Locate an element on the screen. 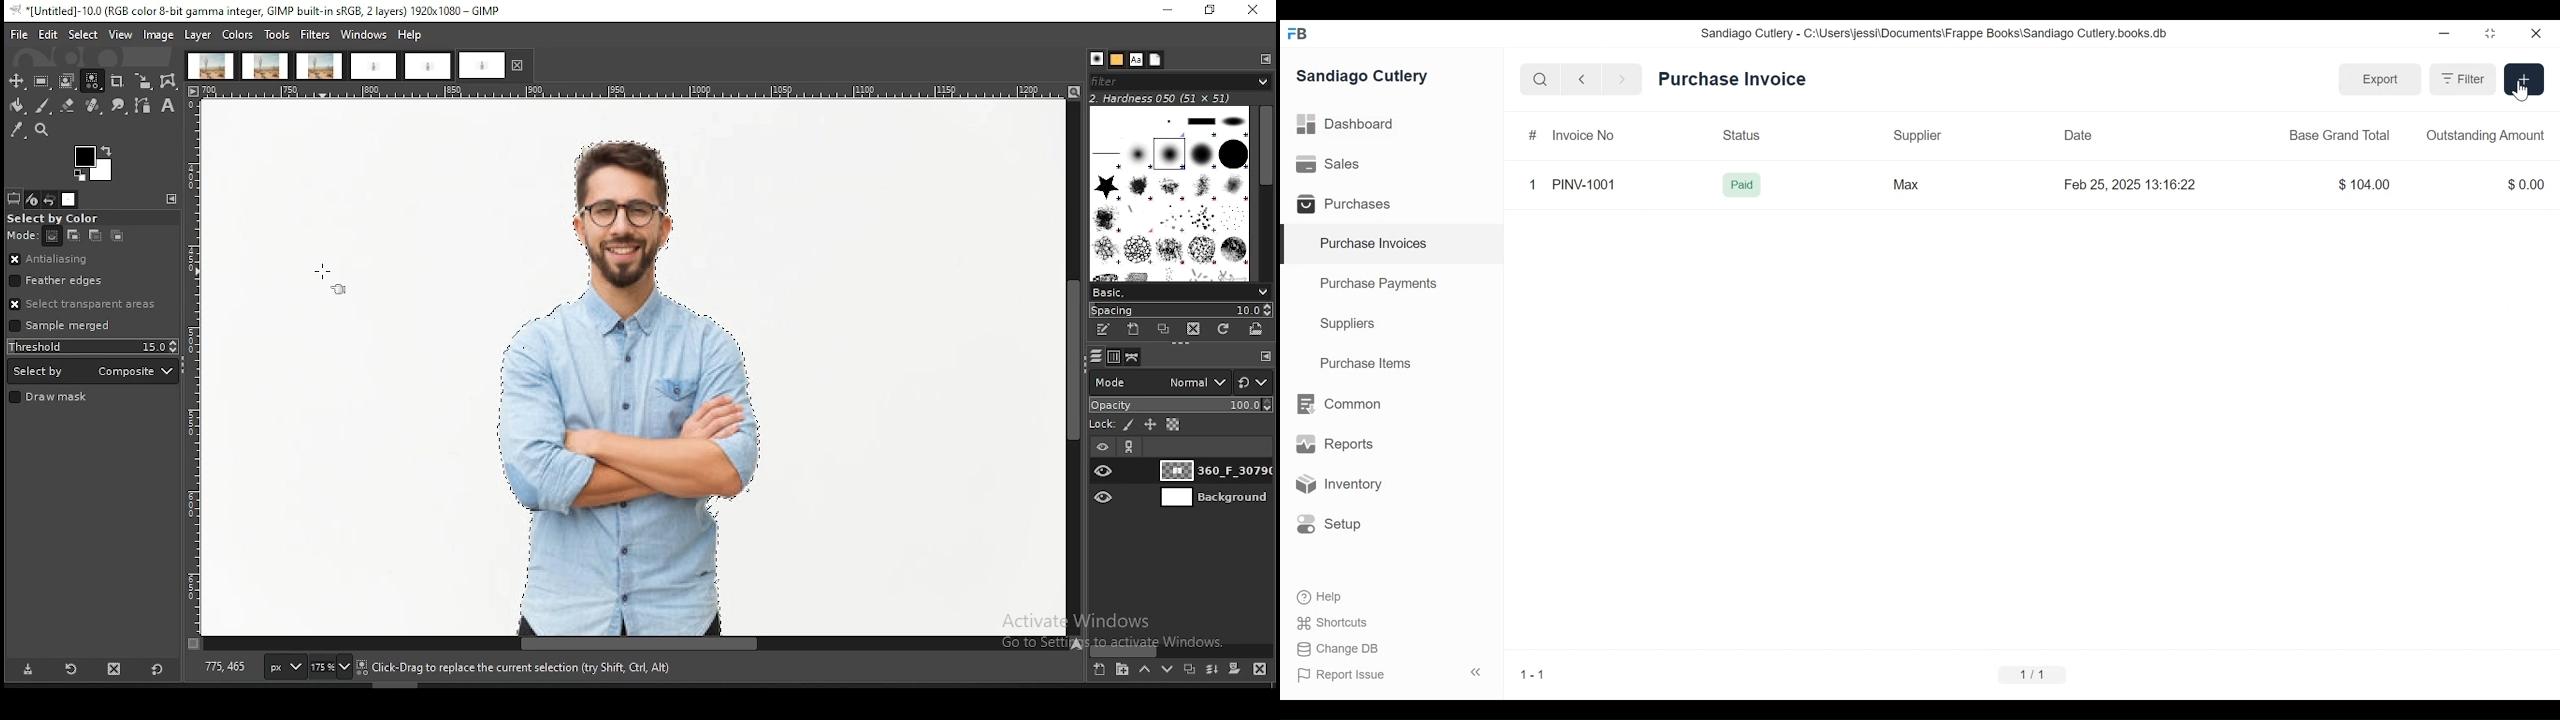  Purchase Invoices is located at coordinates (1393, 245).